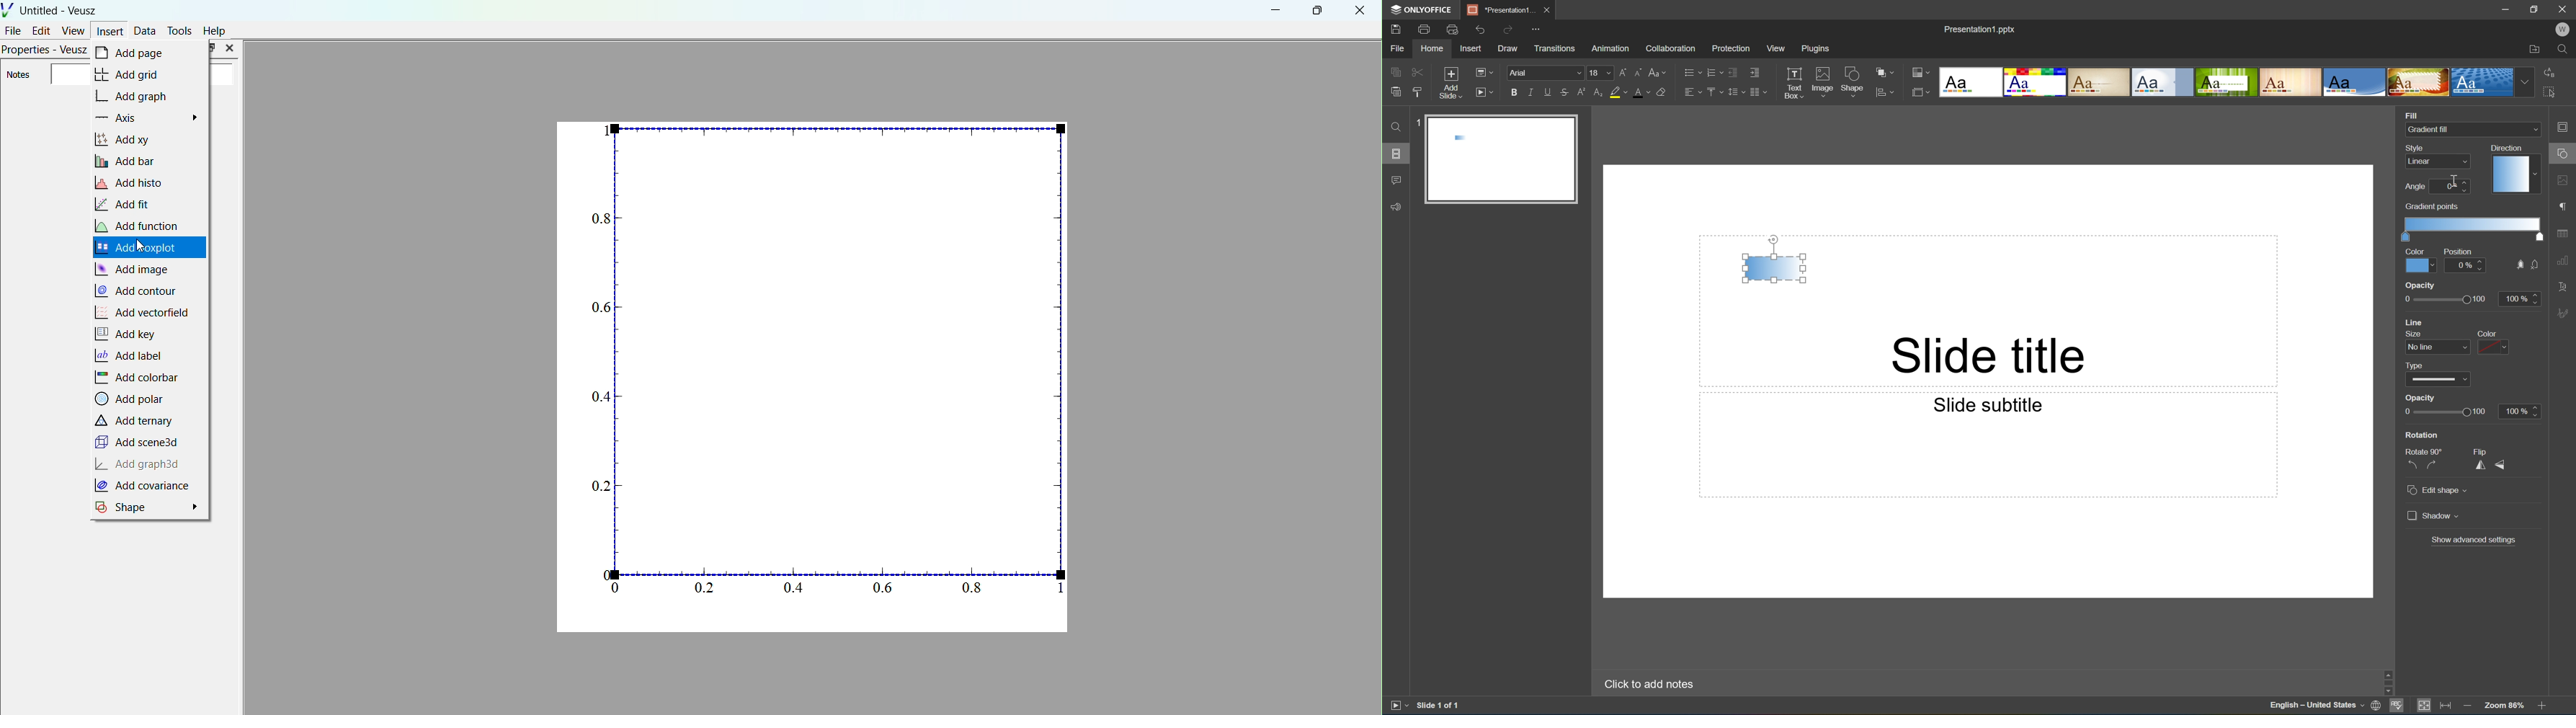 The height and width of the screenshot is (728, 2576). What do you see at coordinates (2450, 188) in the screenshot?
I see `Zero degrees` at bounding box center [2450, 188].